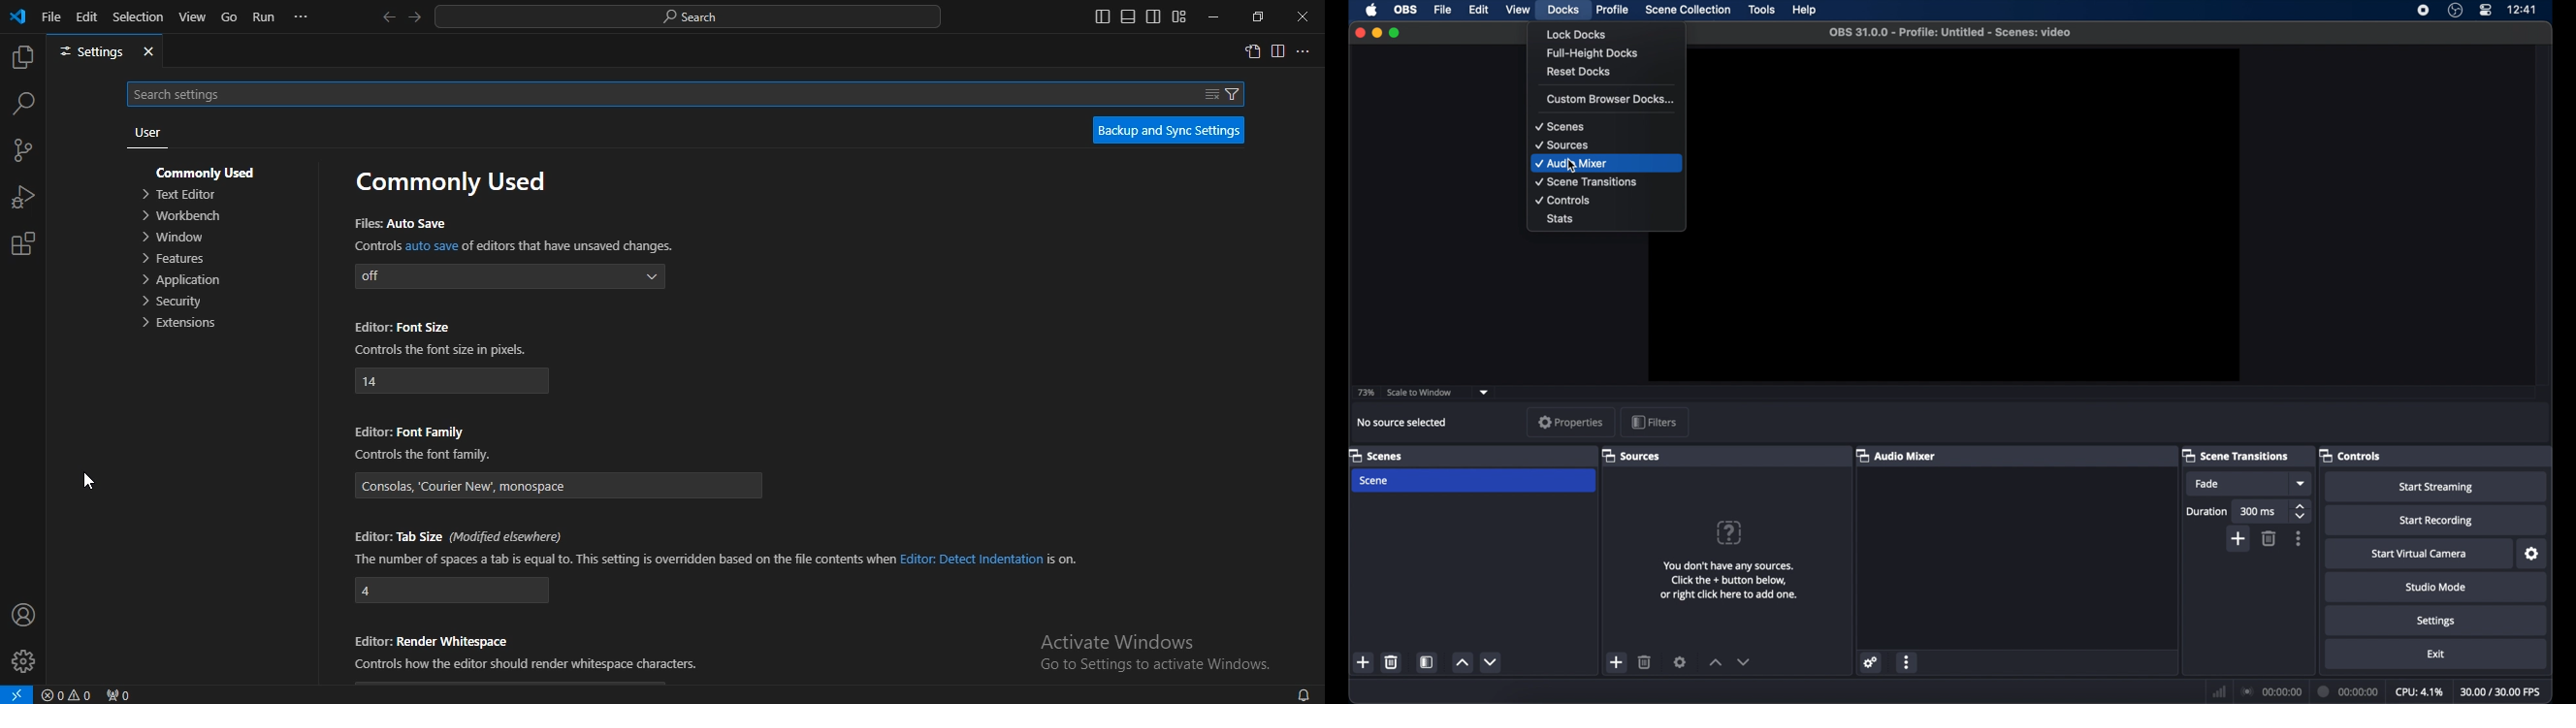 The height and width of the screenshot is (728, 2576). What do you see at coordinates (2352, 455) in the screenshot?
I see `controls` at bounding box center [2352, 455].